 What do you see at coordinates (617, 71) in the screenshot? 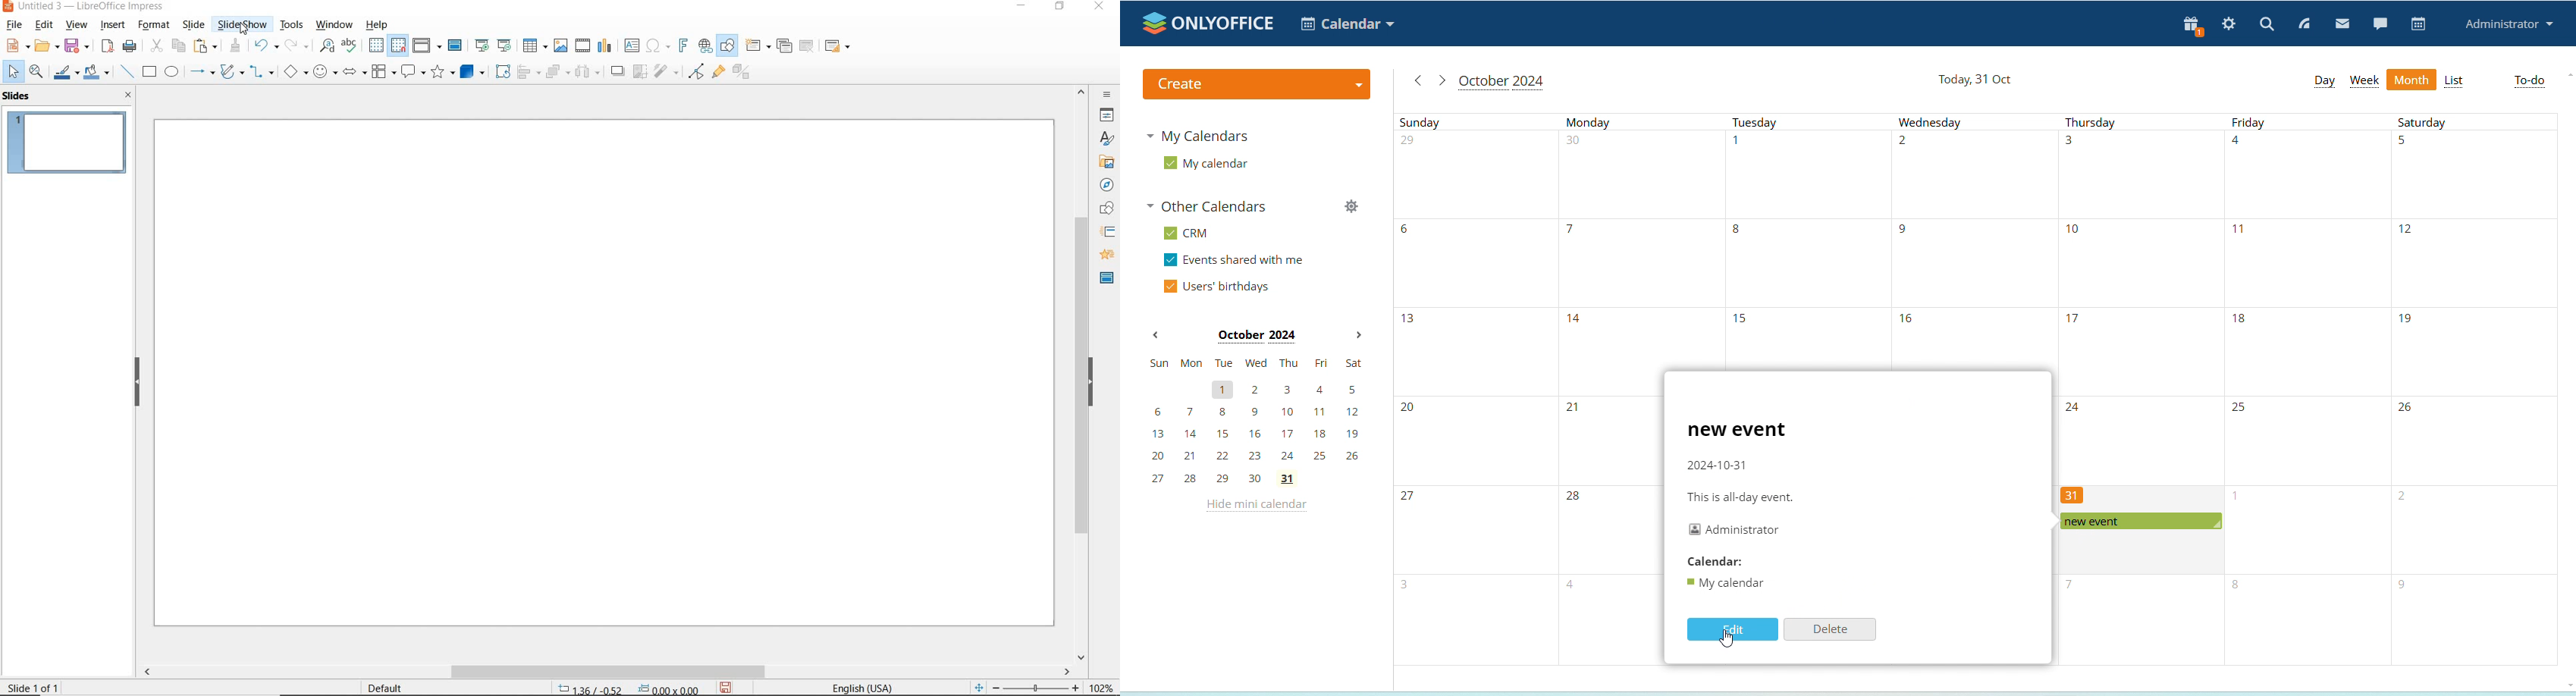
I see `SHADOW` at bounding box center [617, 71].